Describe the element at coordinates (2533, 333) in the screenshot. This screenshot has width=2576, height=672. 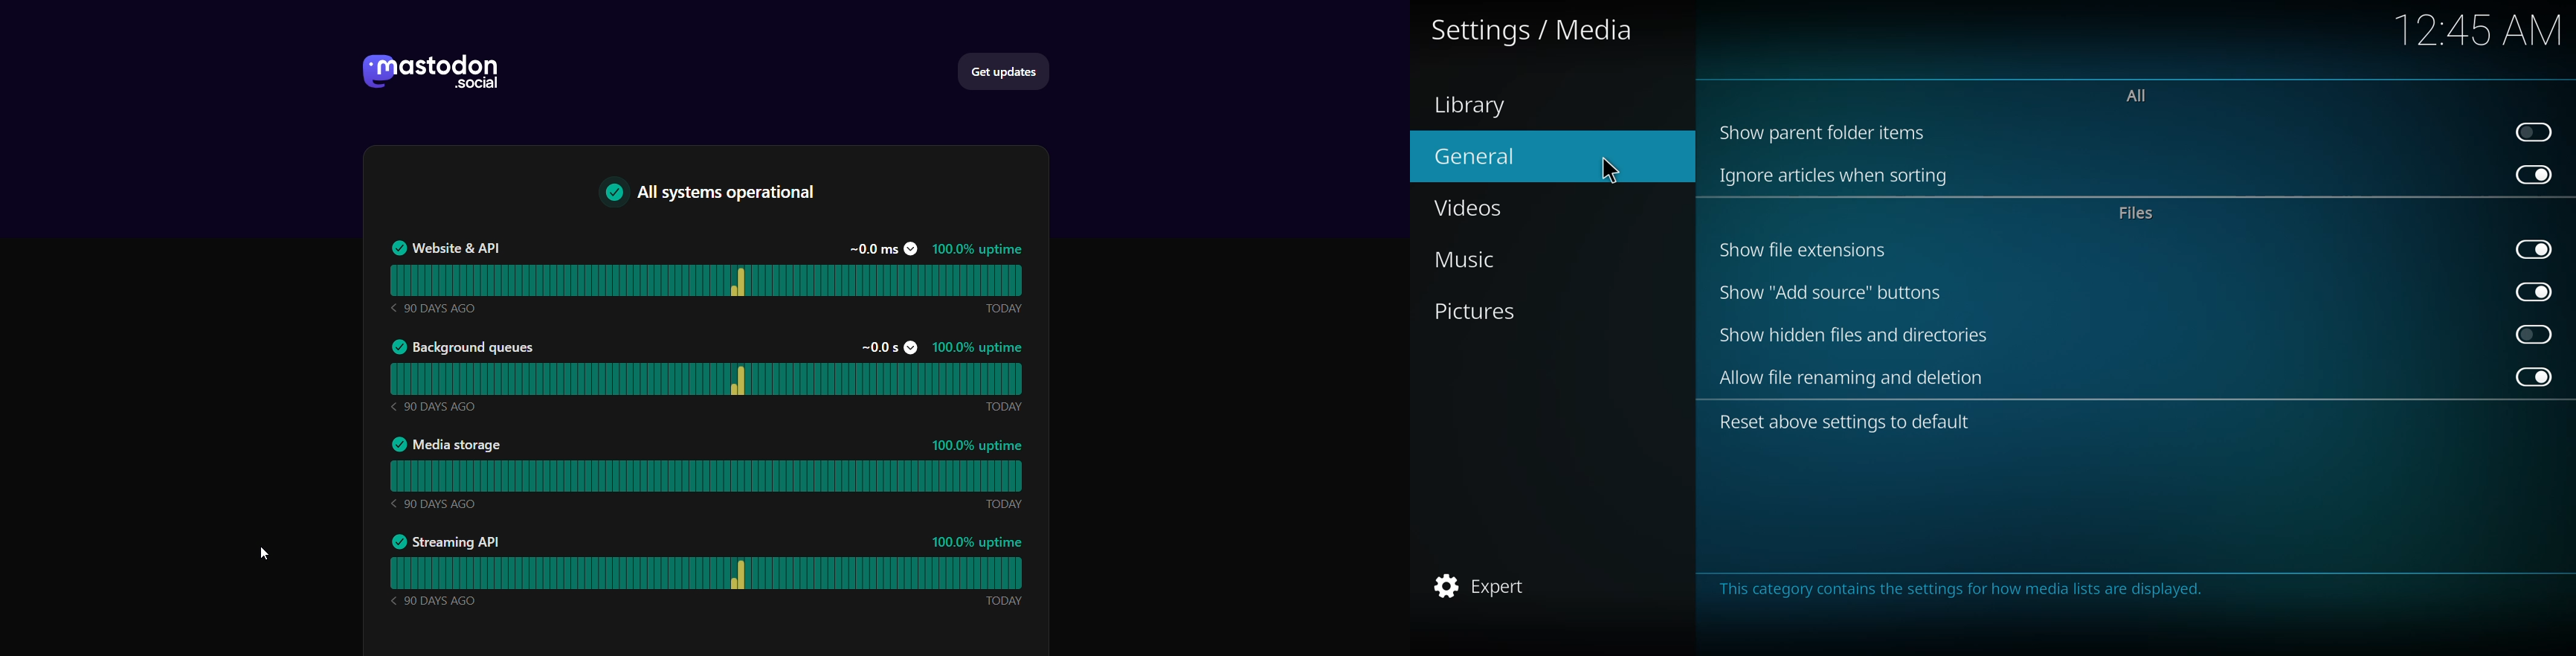
I see `click to enable` at that location.